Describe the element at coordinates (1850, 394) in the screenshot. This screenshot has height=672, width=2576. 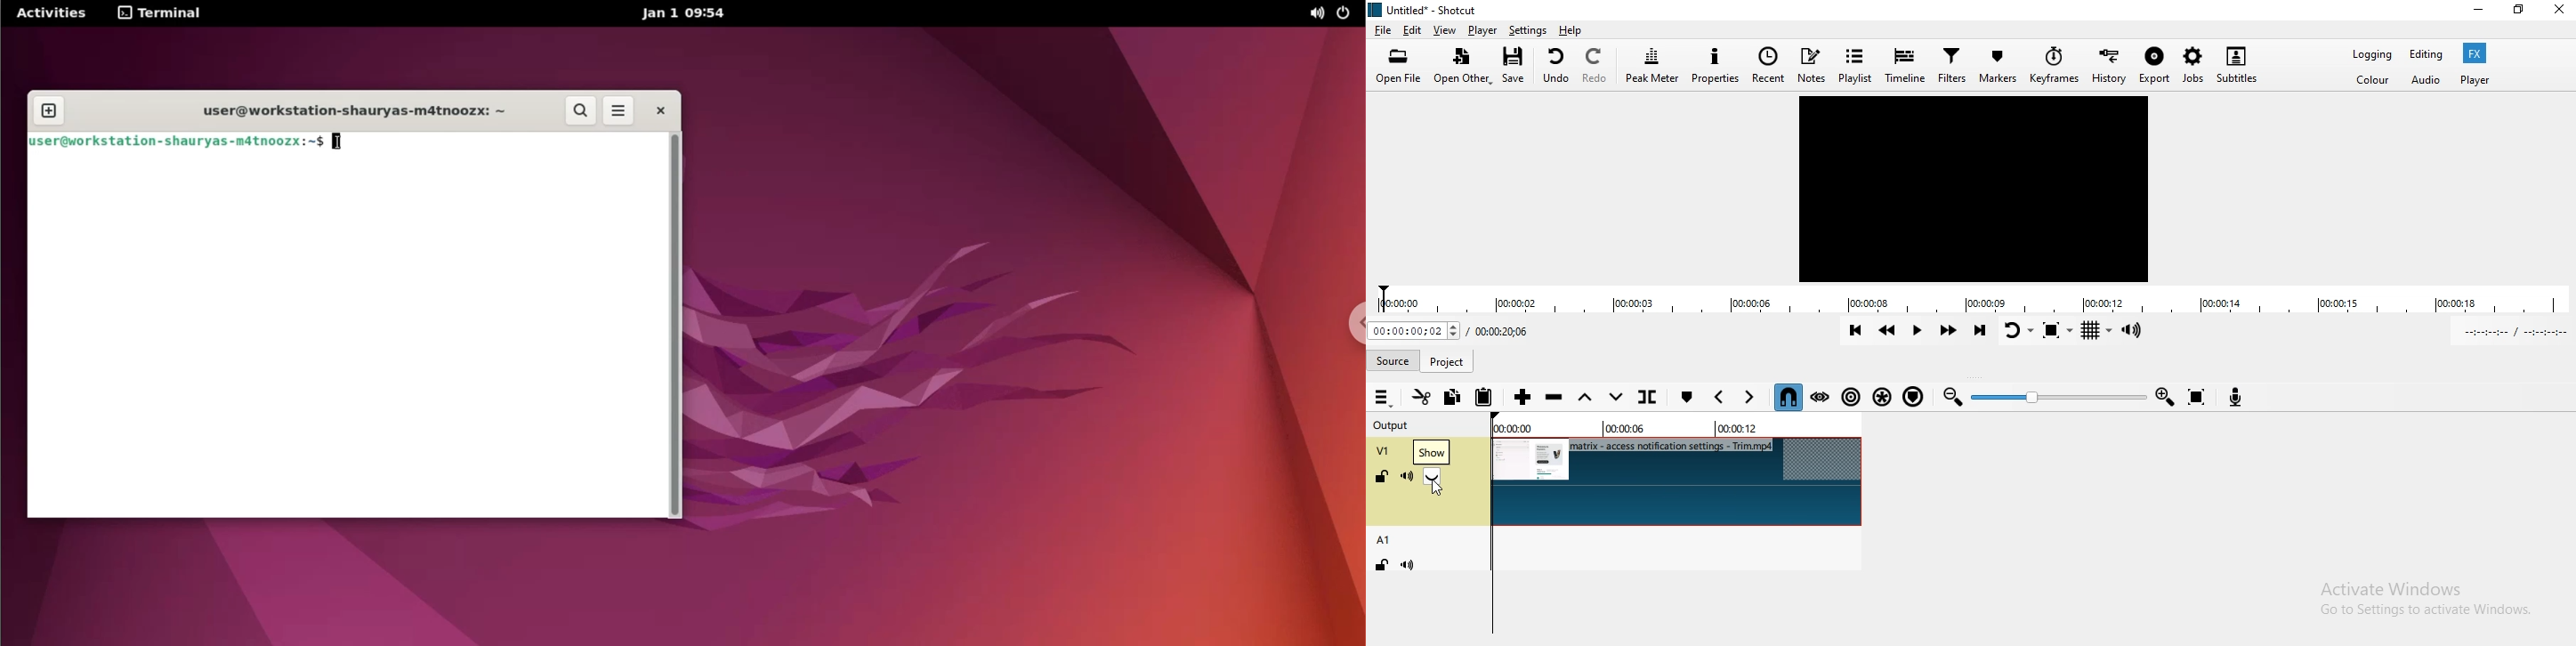
I see `Ripple` at that location.